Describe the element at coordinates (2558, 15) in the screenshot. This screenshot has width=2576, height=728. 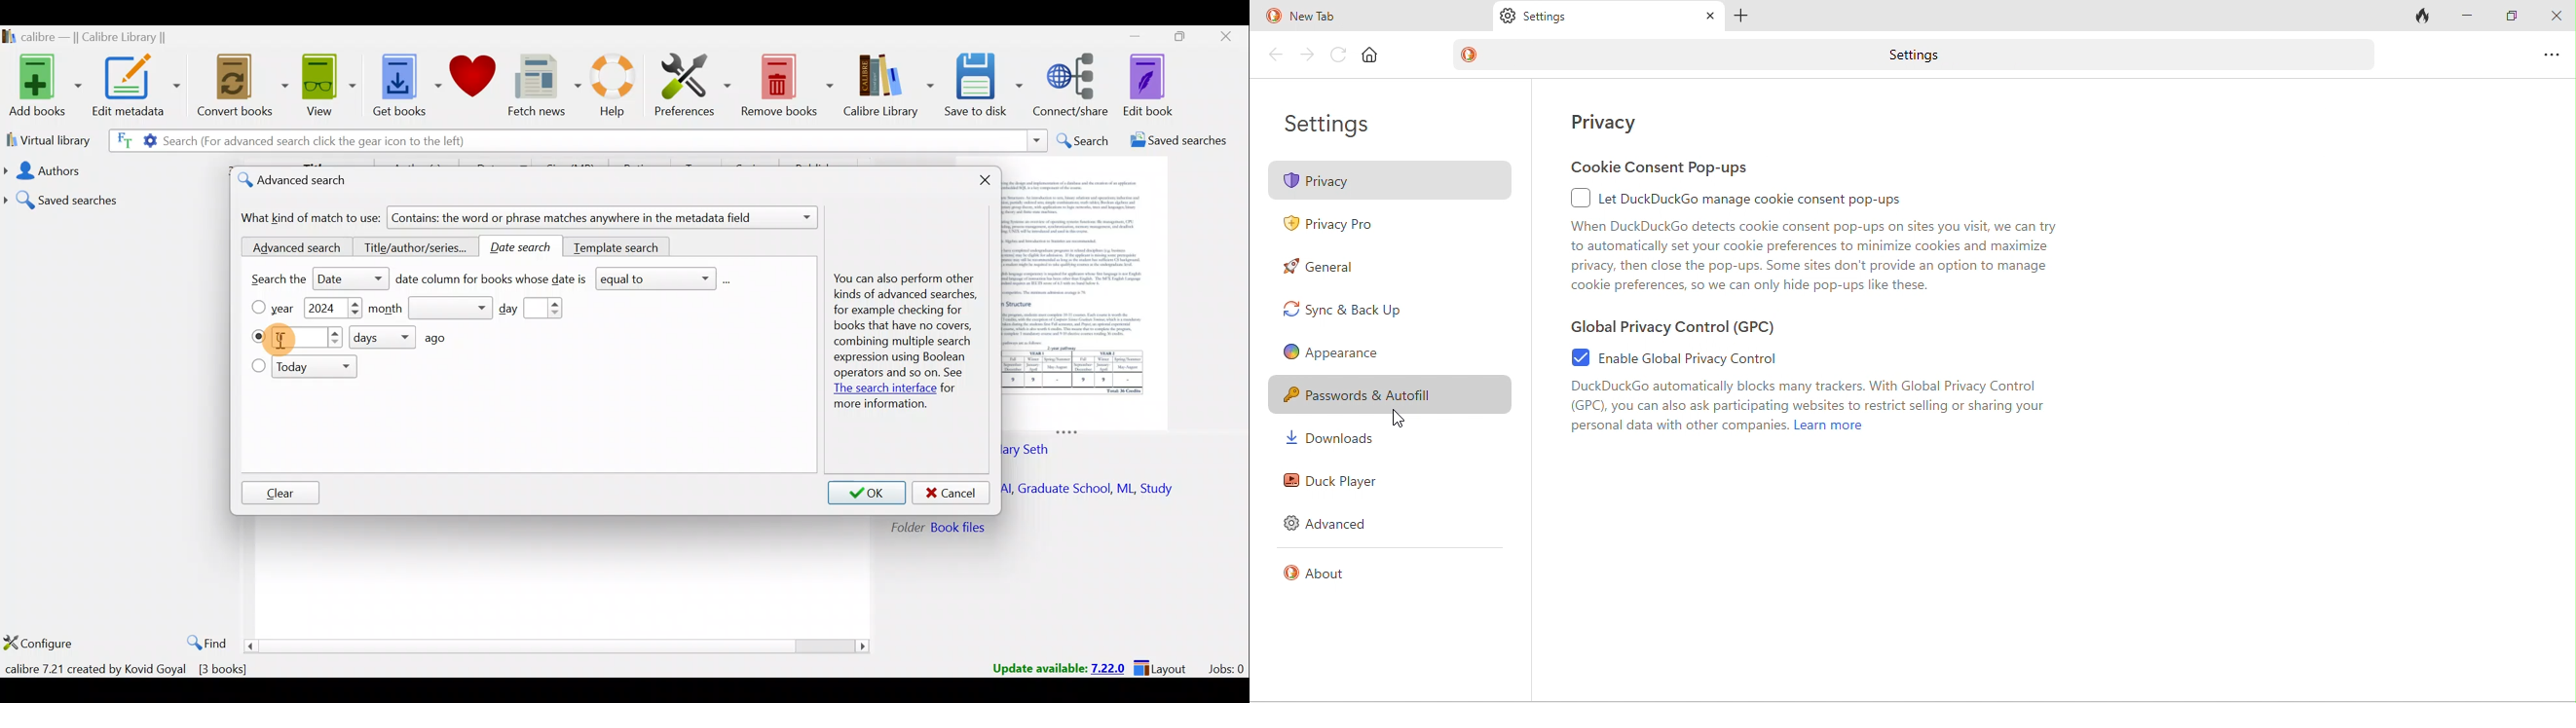
I see `close` at that location.